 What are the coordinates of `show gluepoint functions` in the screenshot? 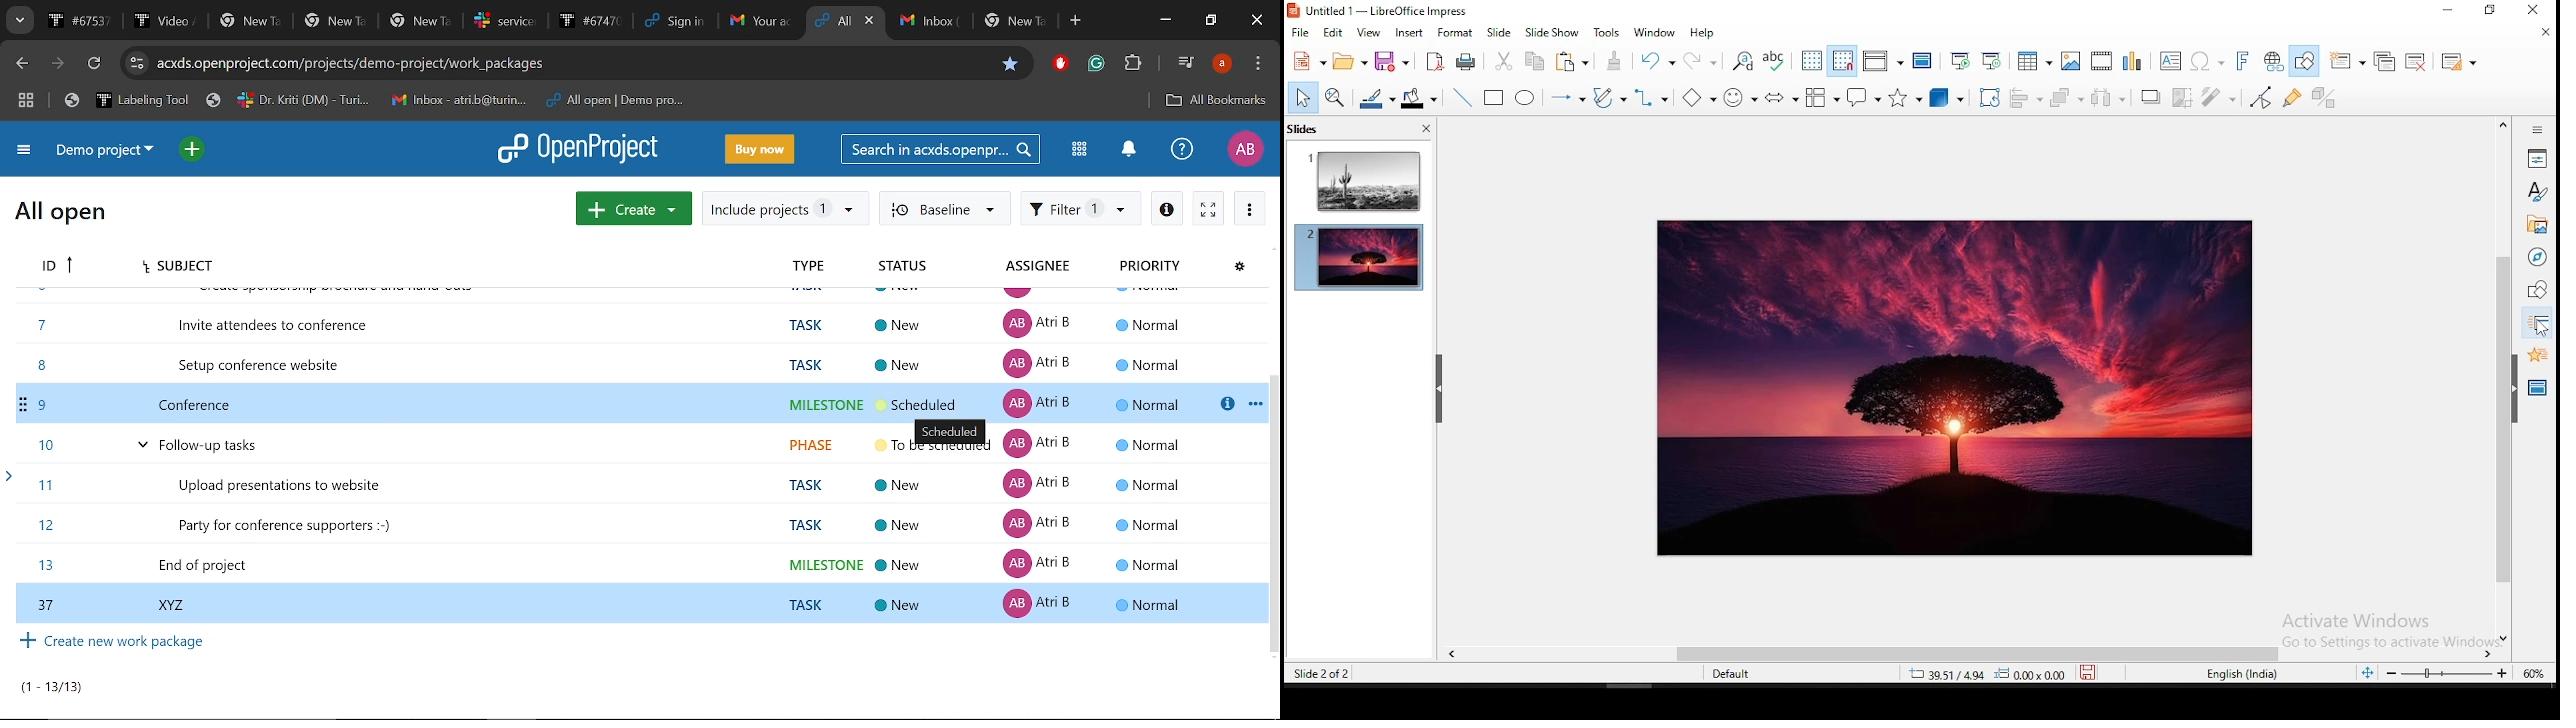 It's located at (2291, 96).